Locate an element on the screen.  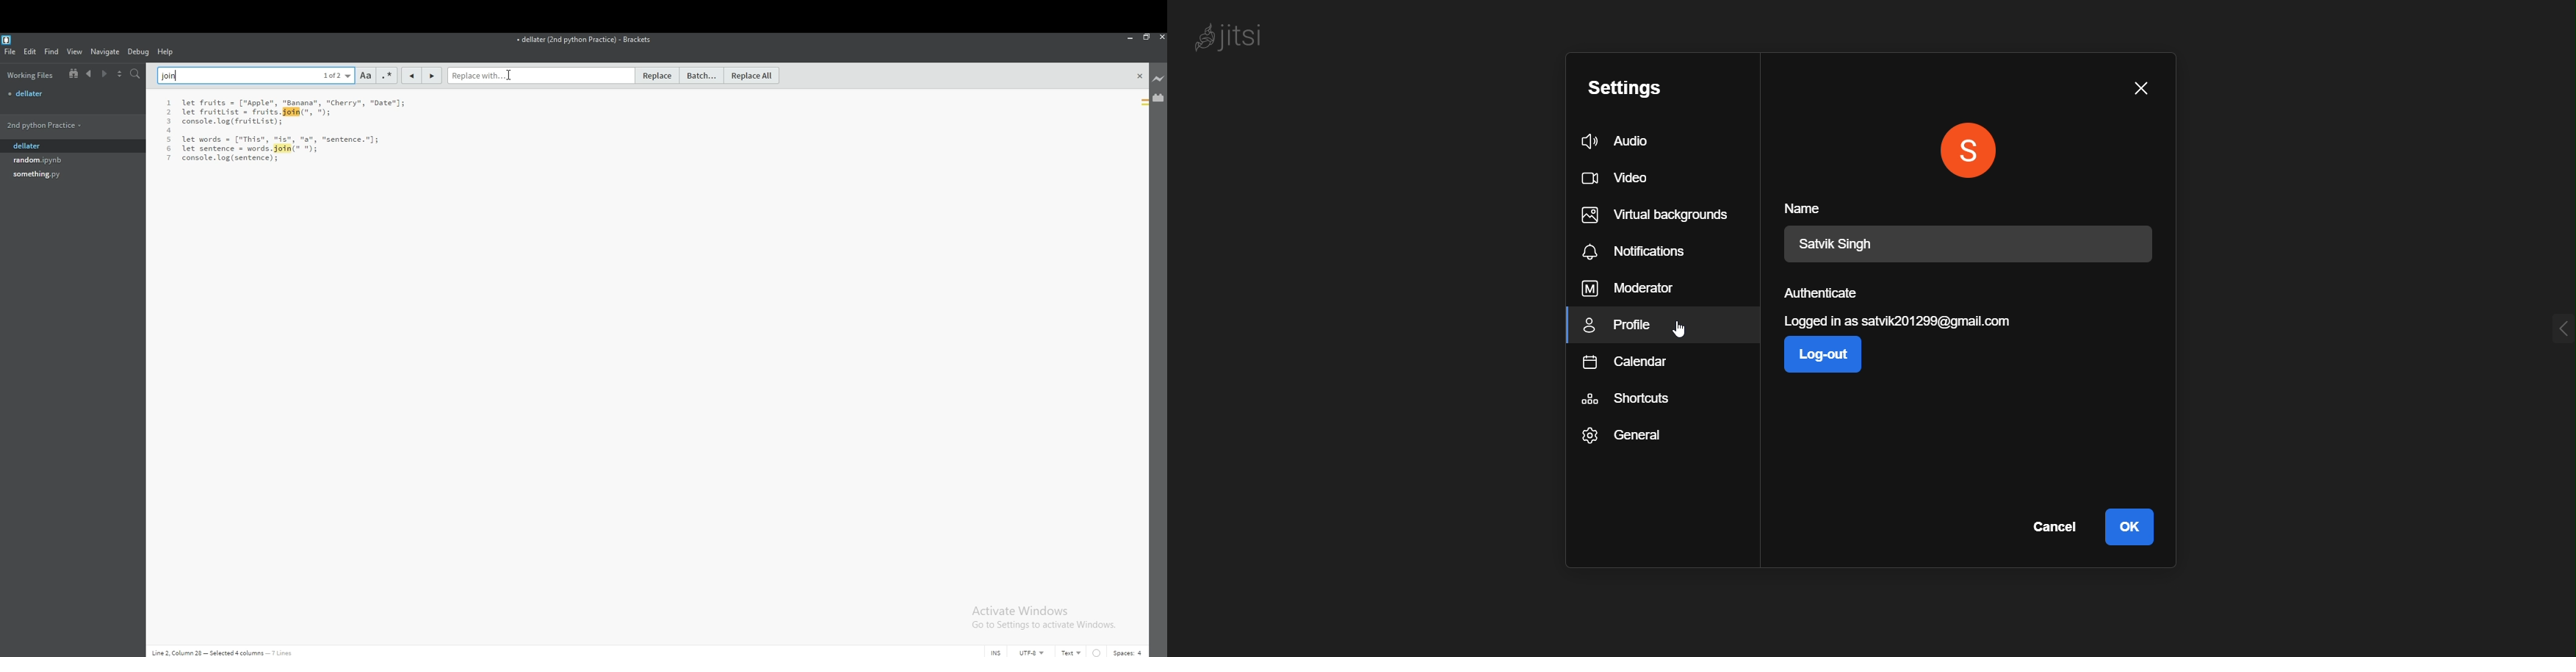
search is located at coordinates (136, 74).